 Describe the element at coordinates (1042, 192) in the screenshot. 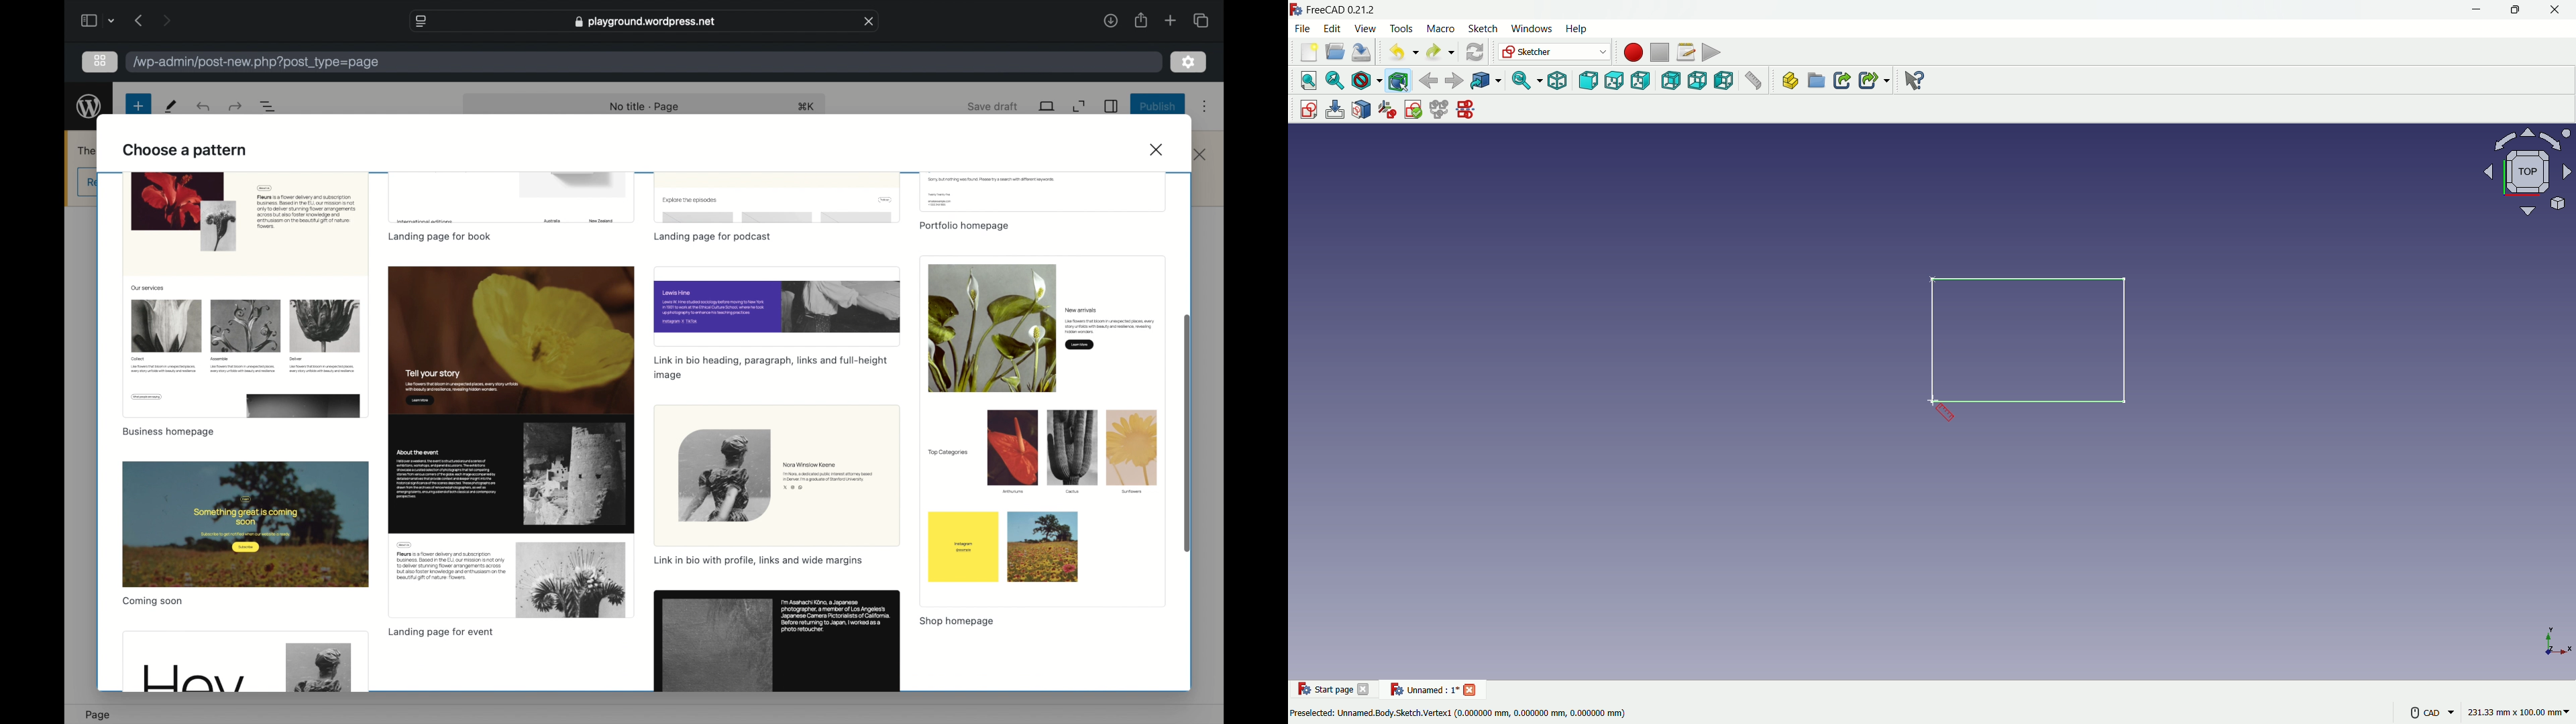

I see `preview` at that location.